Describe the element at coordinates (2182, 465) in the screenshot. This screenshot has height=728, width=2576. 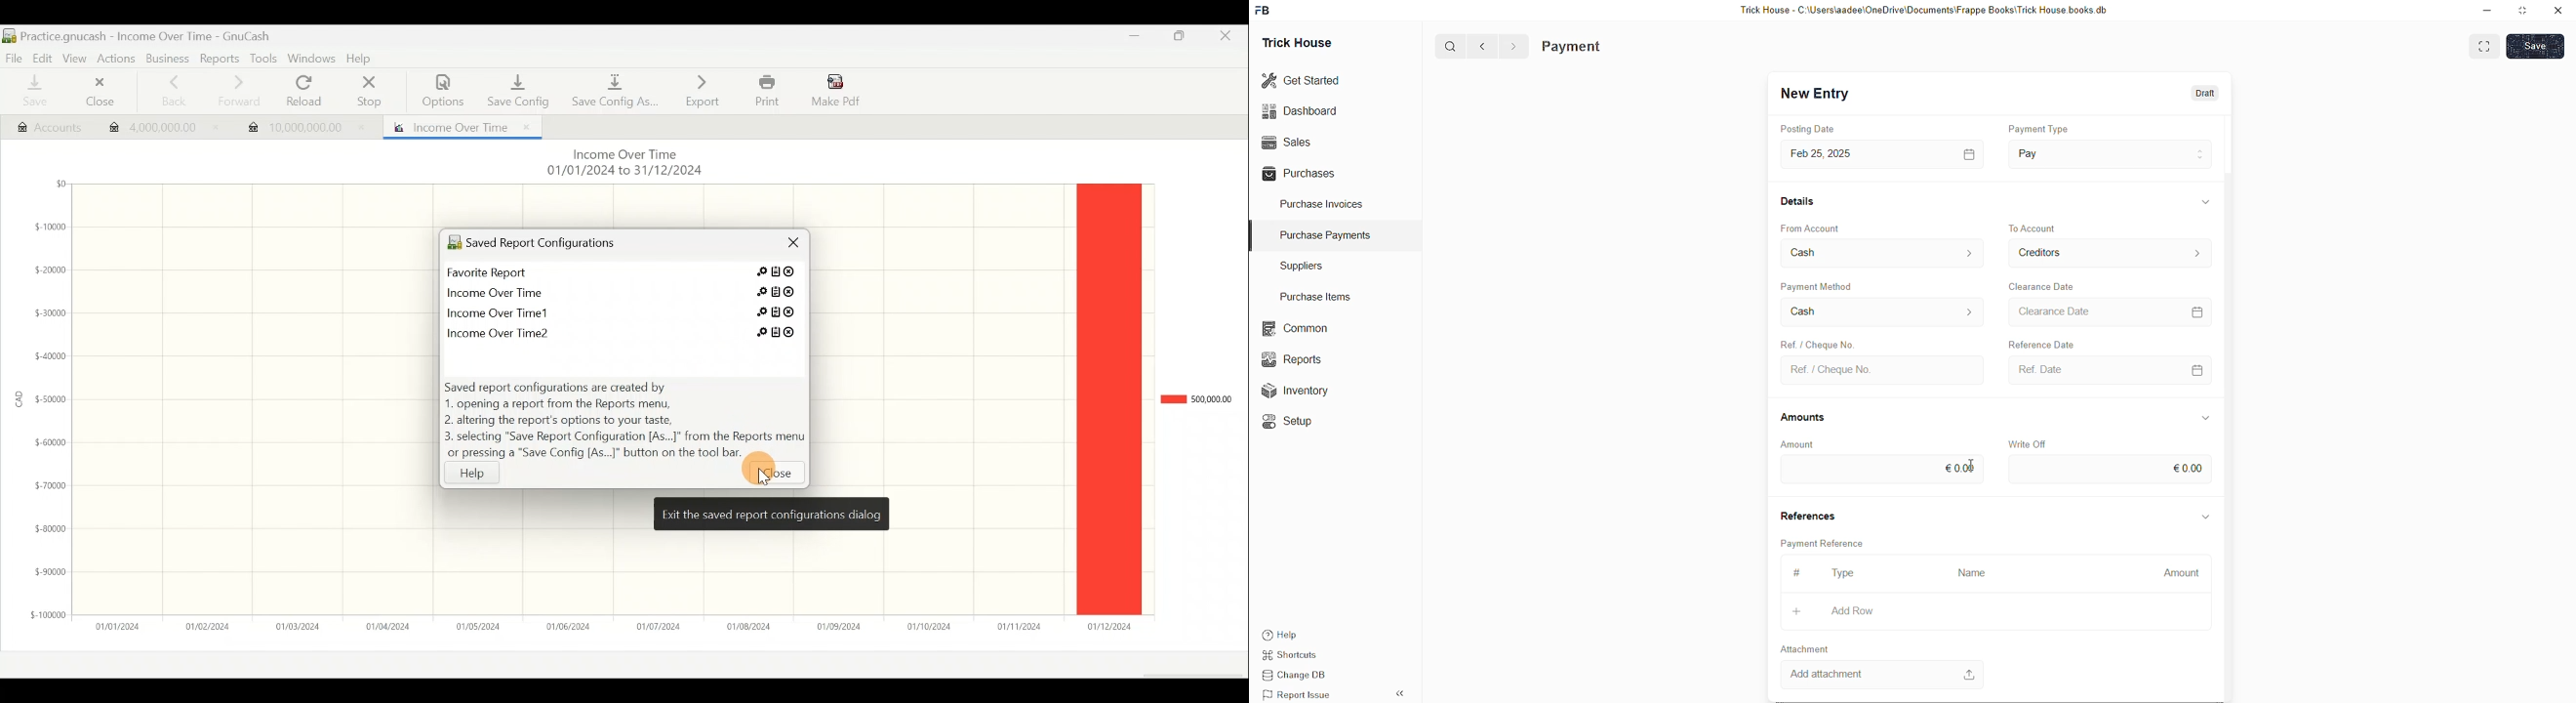
I see `€0.00` at that location.